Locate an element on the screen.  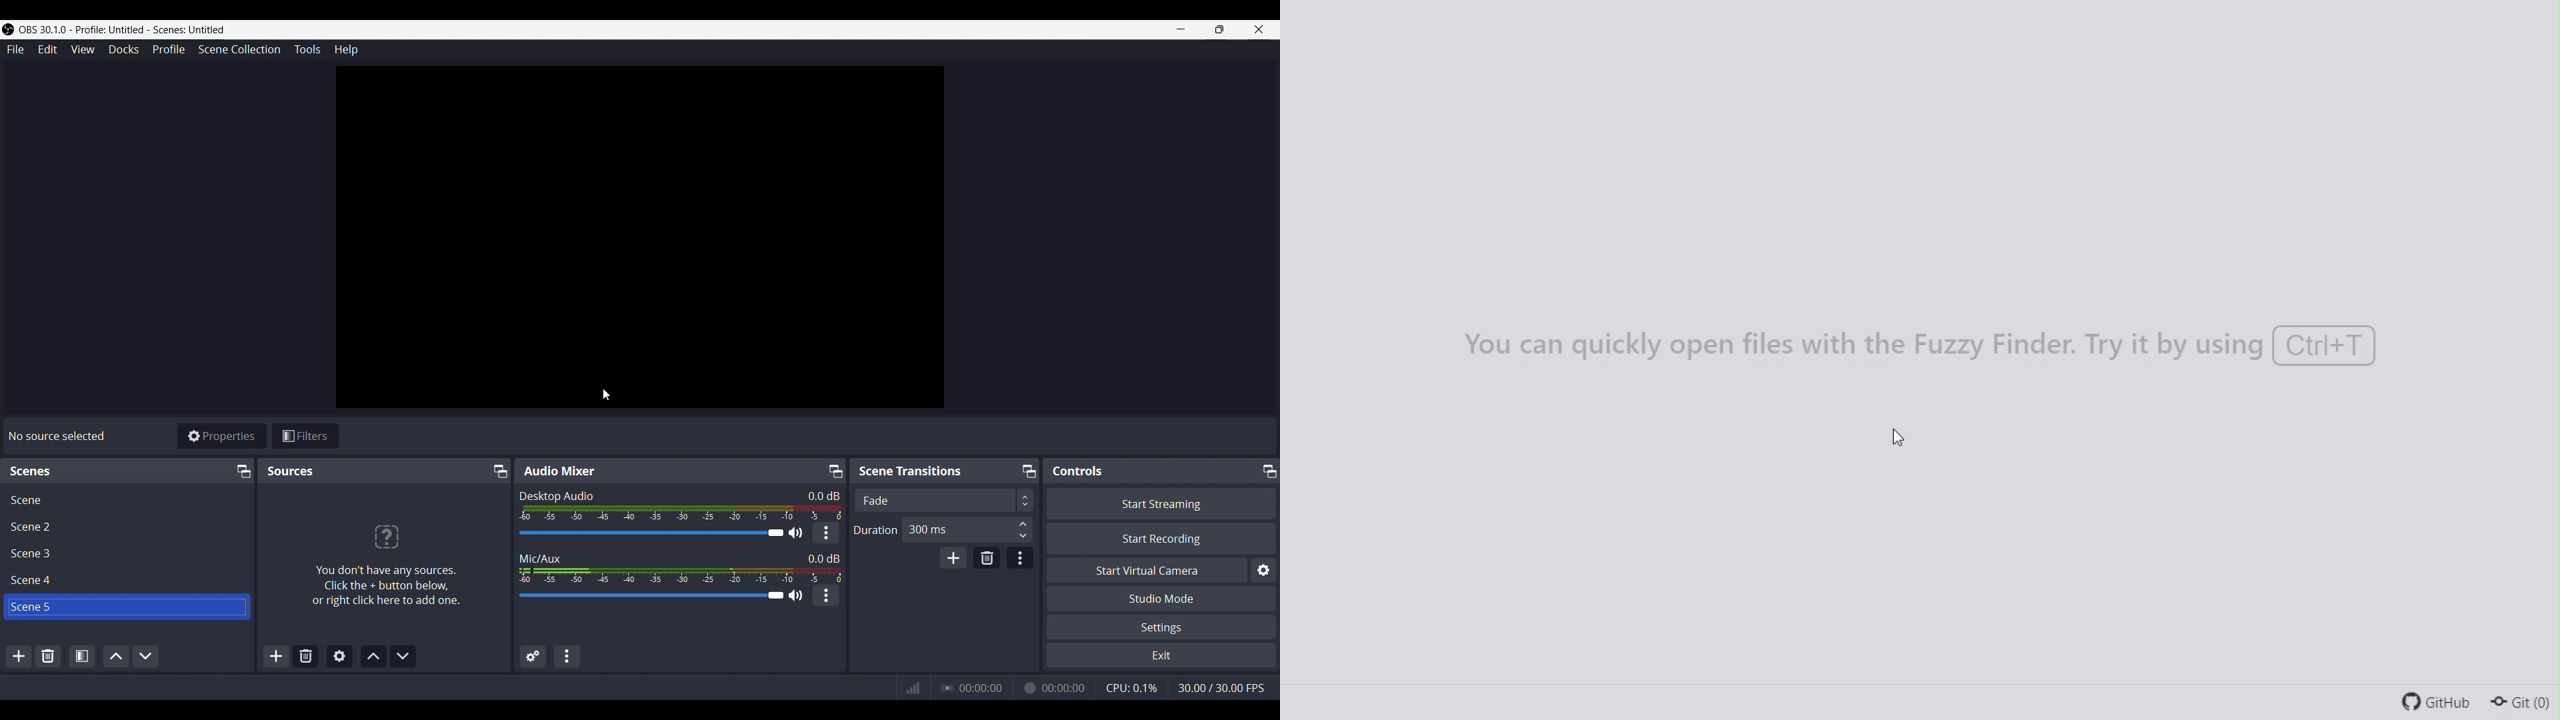
Edit is located at coordinates (47, 50).